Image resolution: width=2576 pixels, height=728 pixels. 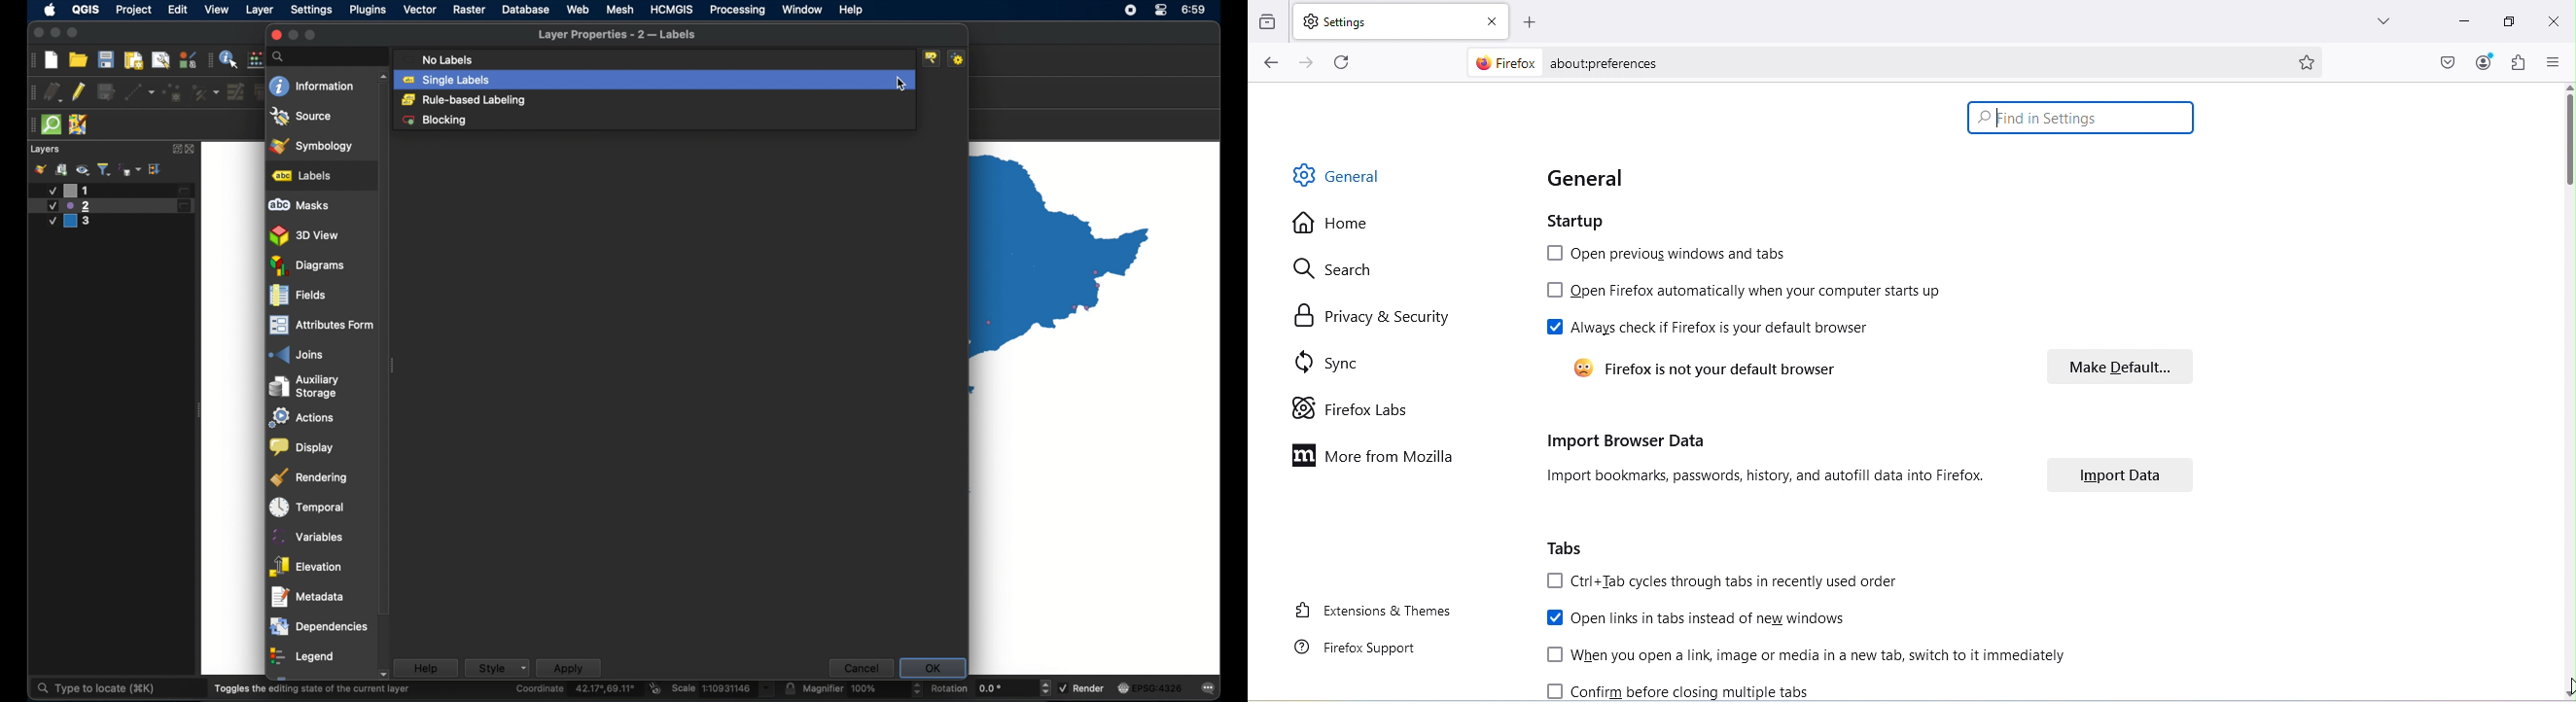 I want to click on Address bar, so click(x=1912, y=62).